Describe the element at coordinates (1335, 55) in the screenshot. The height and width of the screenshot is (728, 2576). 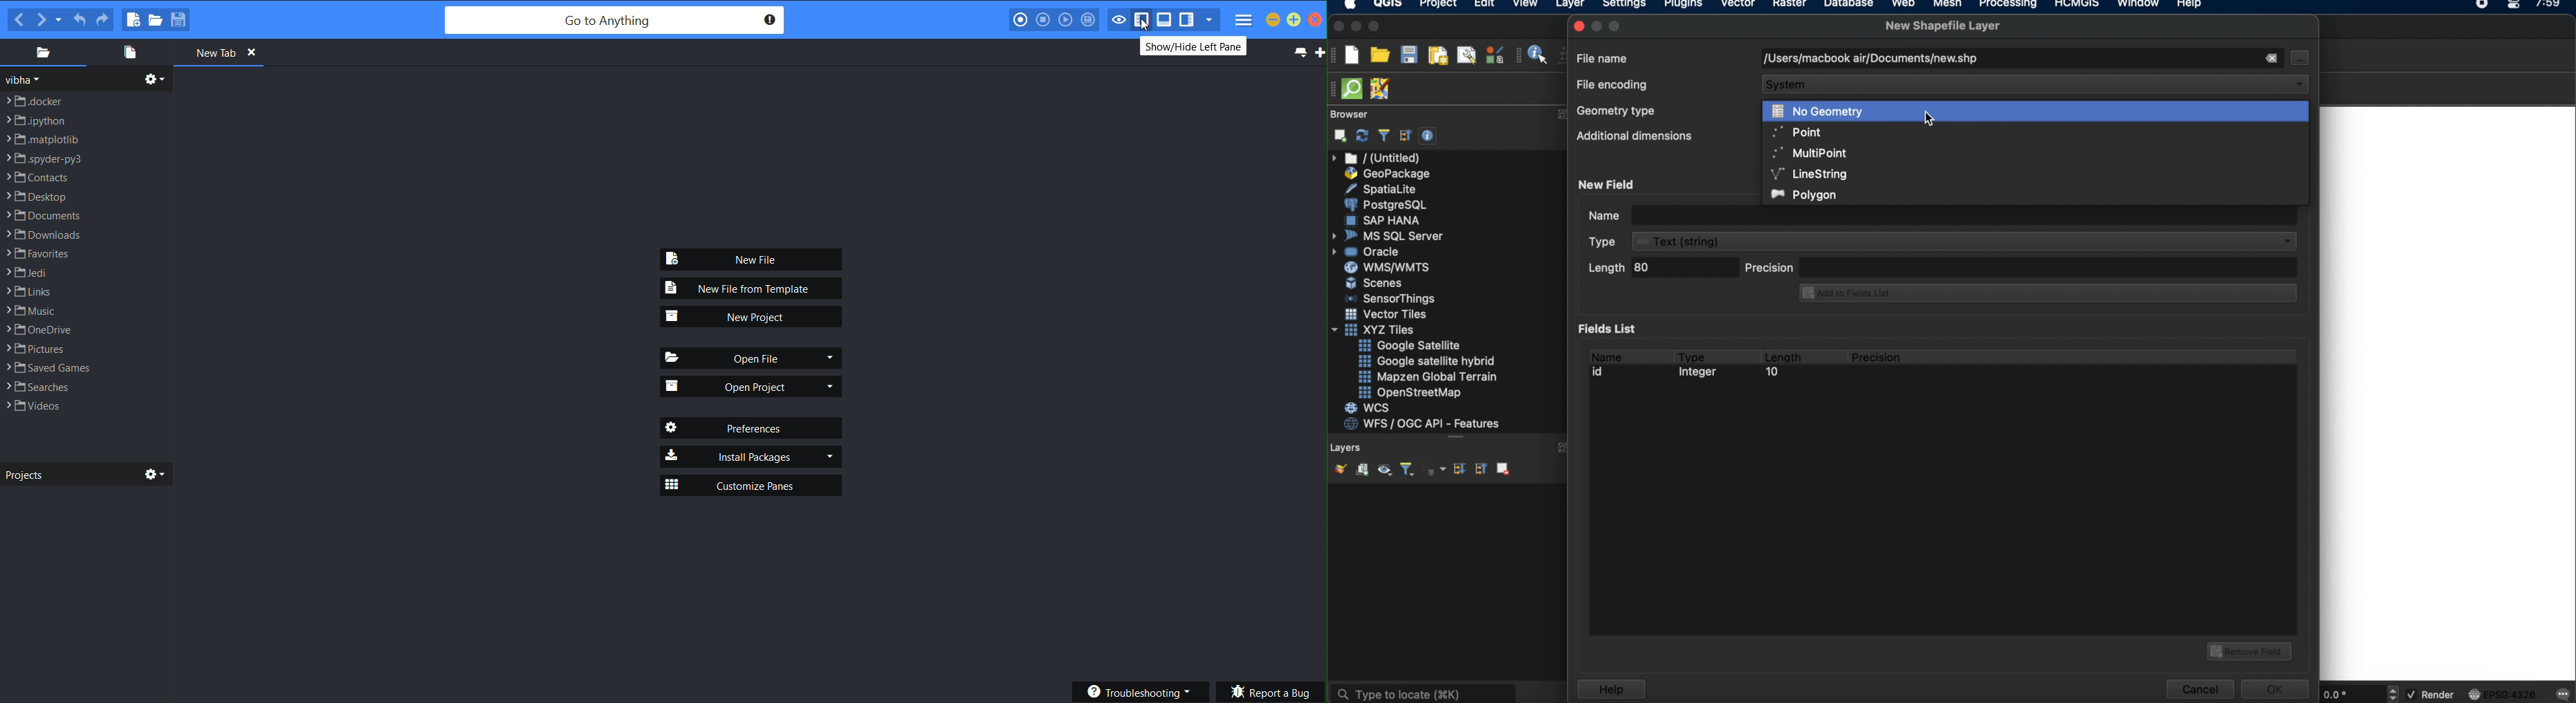
I see `project toolbar` at that location.